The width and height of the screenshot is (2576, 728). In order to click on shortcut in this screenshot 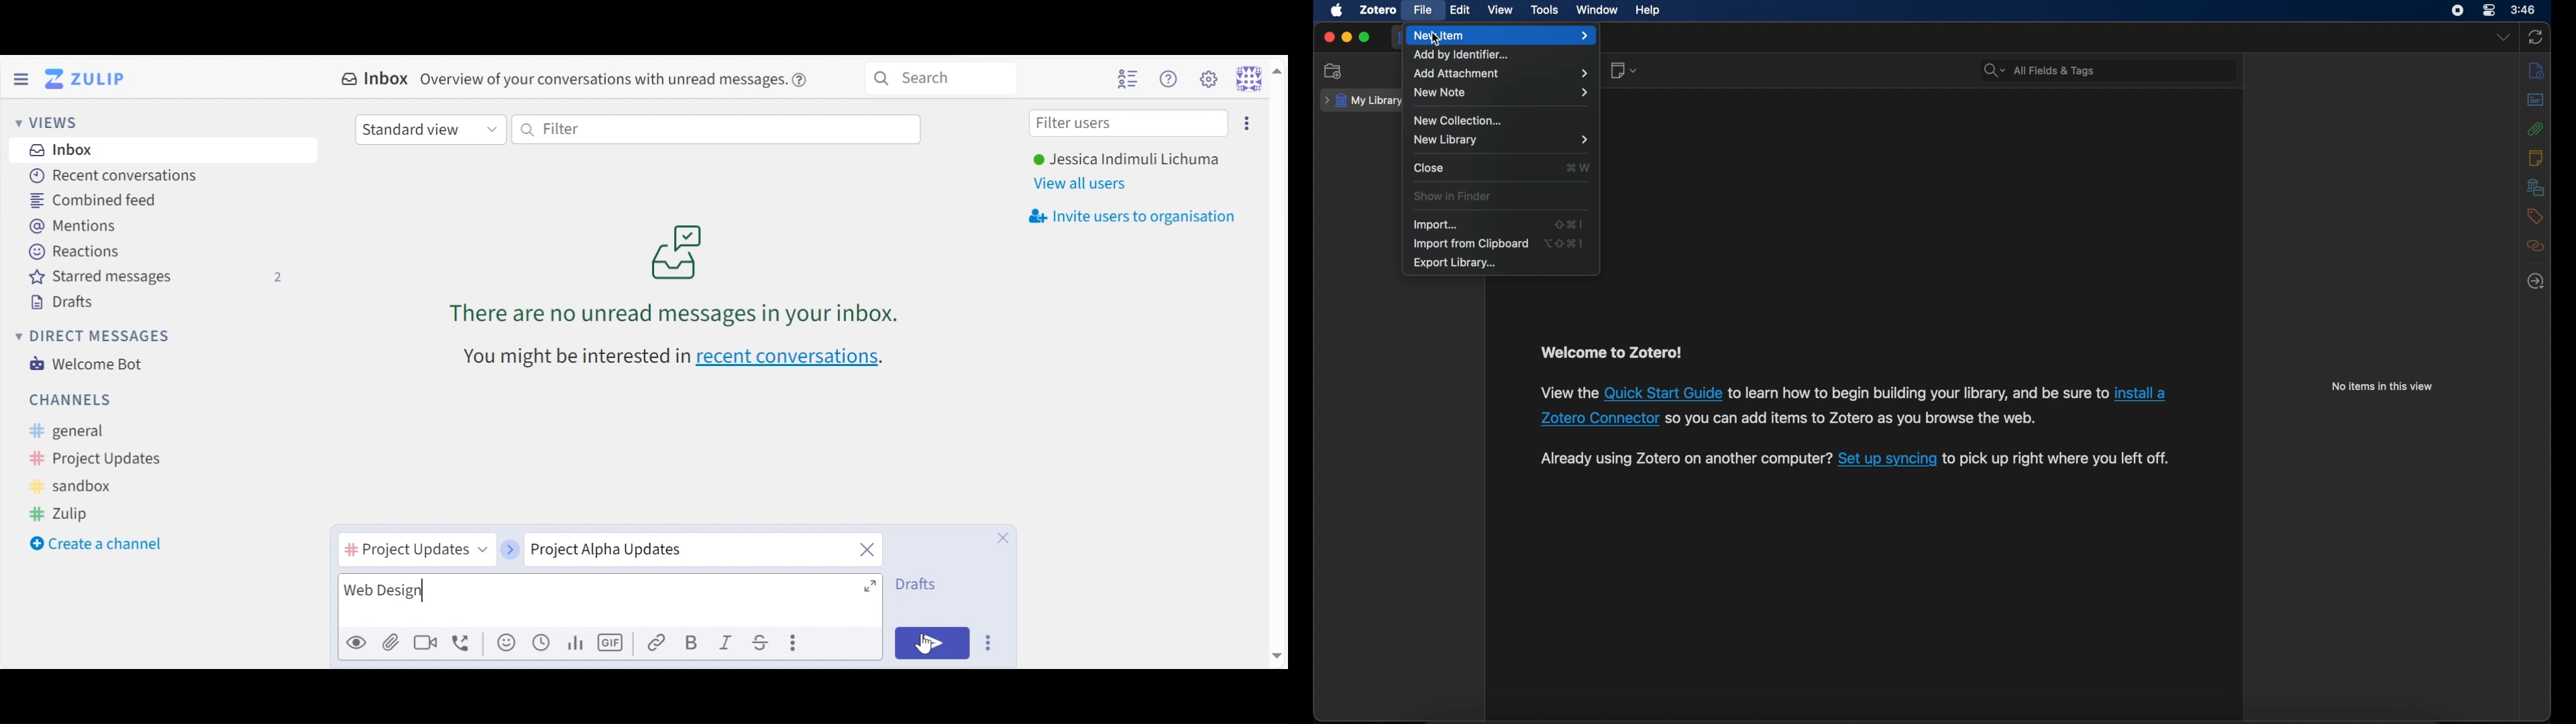, I will do `click(1578, 167)`.